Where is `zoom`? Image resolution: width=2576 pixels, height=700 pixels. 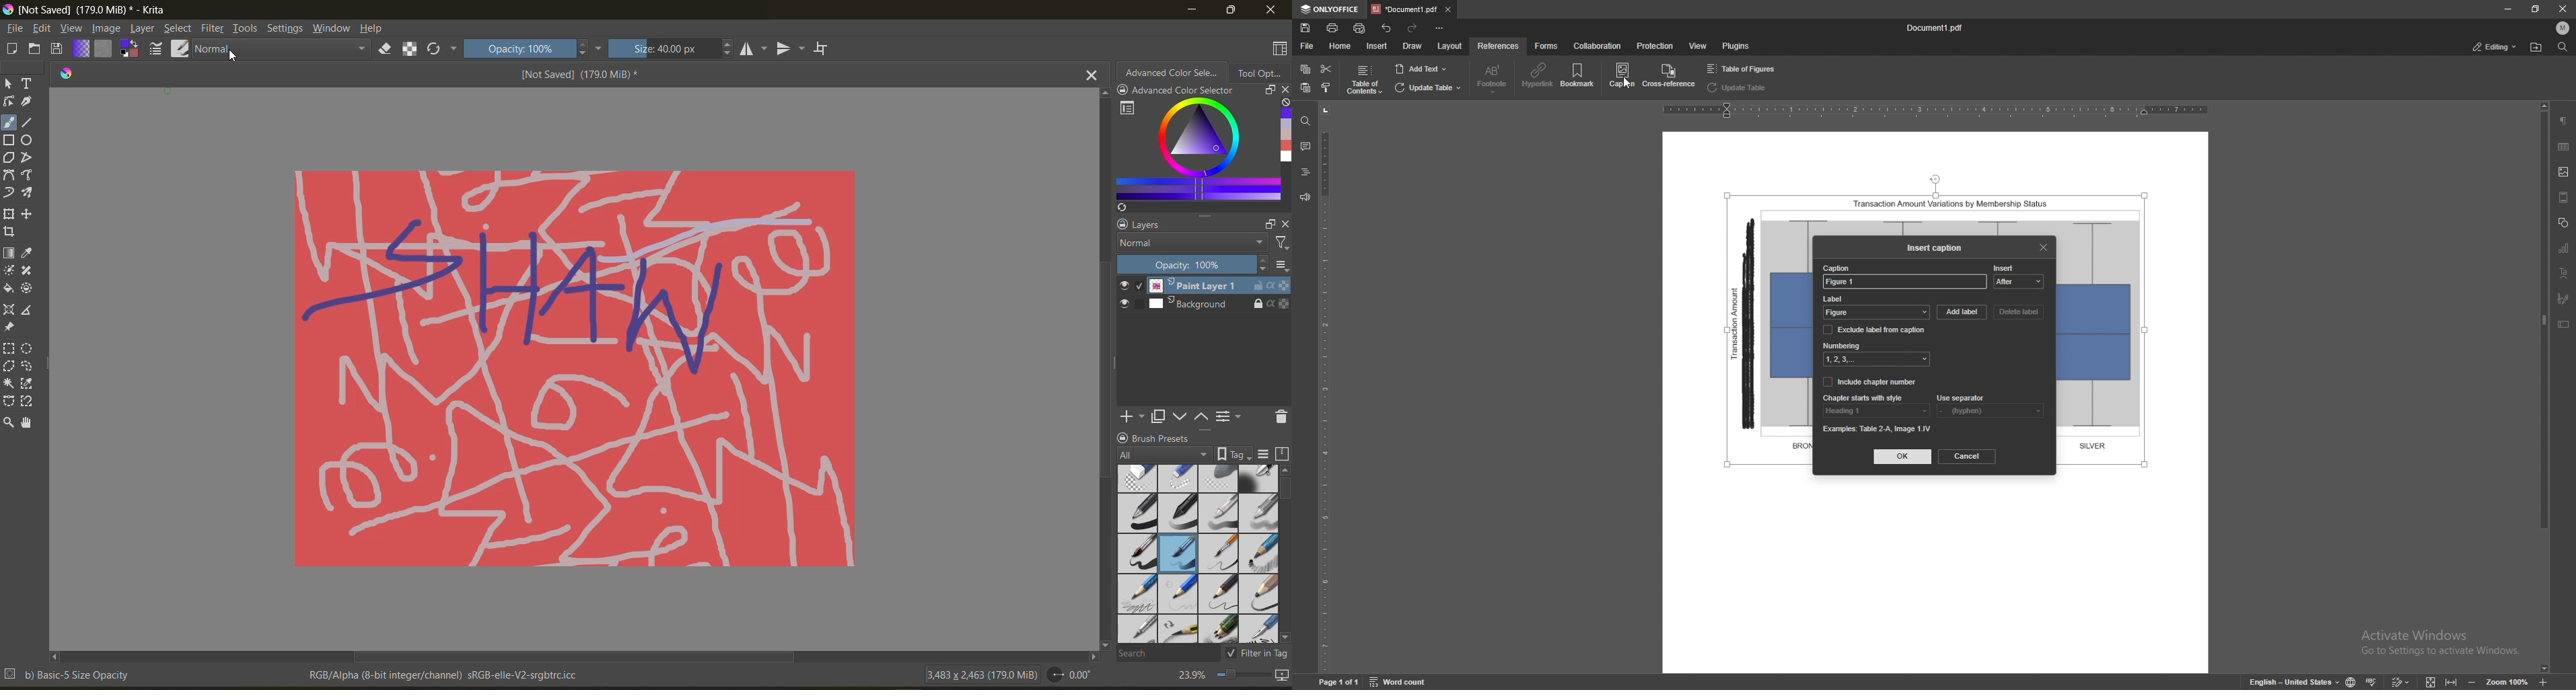 zoom is located at coordinates (1244, 675).